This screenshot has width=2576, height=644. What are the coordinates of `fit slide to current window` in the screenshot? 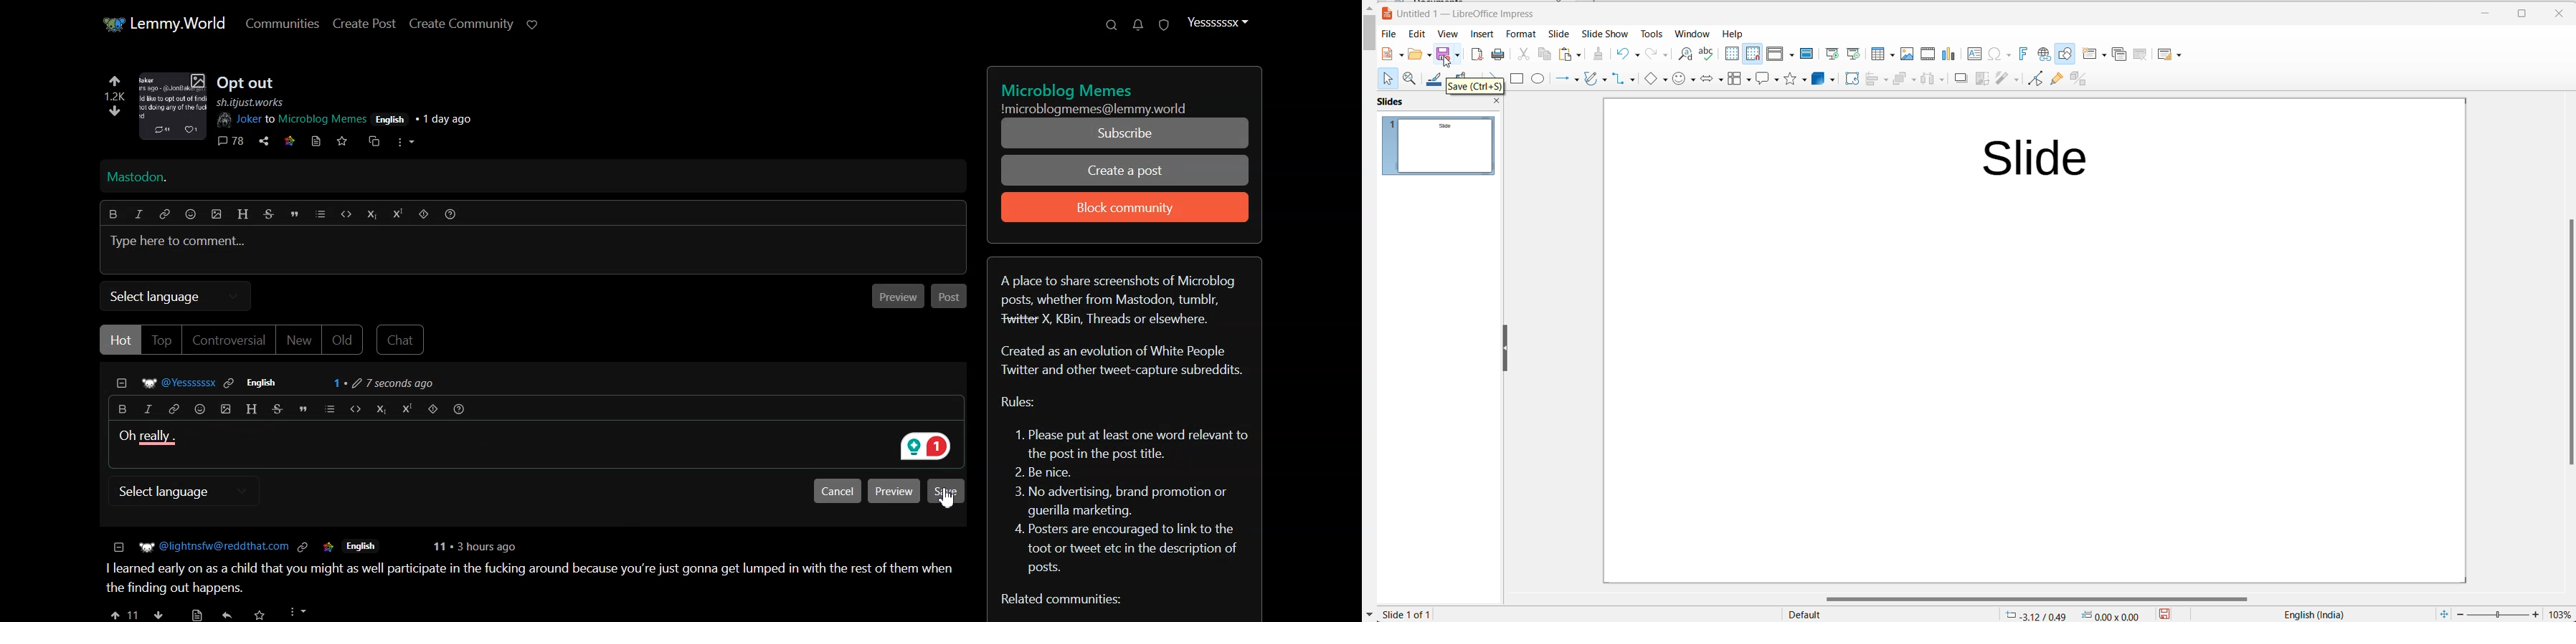 It's located at (2442, 614).